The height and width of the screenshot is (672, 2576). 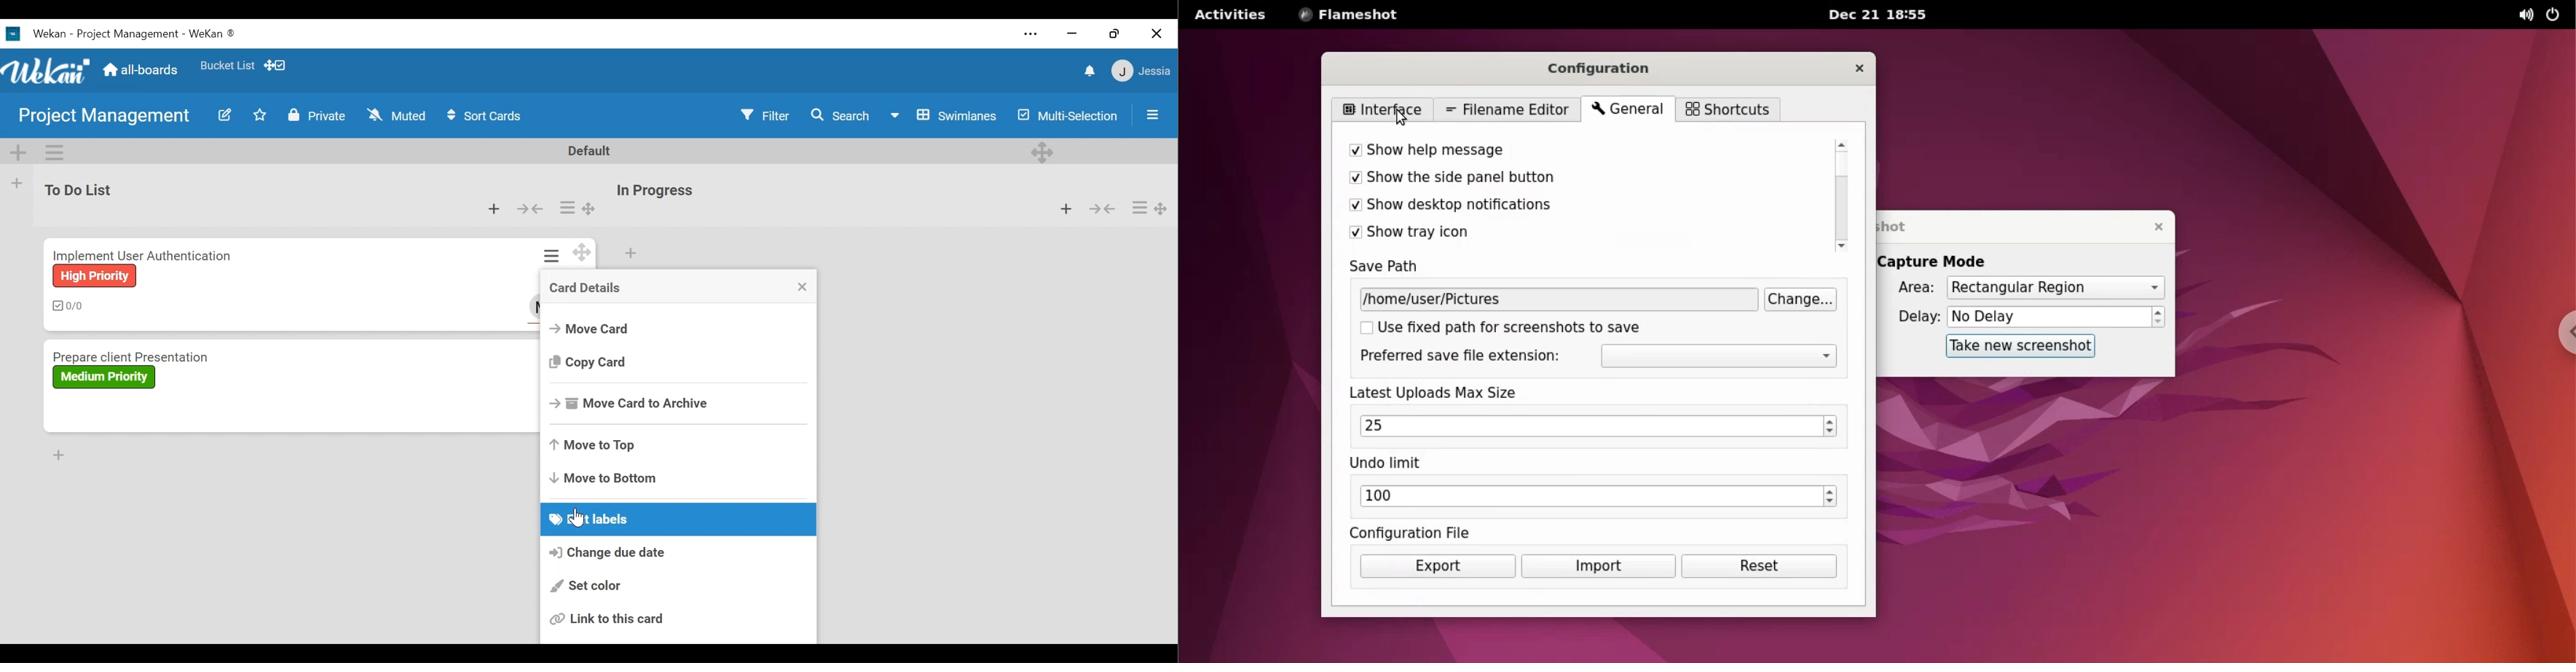 What do you see at coordinates (679, 584) in the screenshot?
I see `Set Color` at bounding box center [679, 584].